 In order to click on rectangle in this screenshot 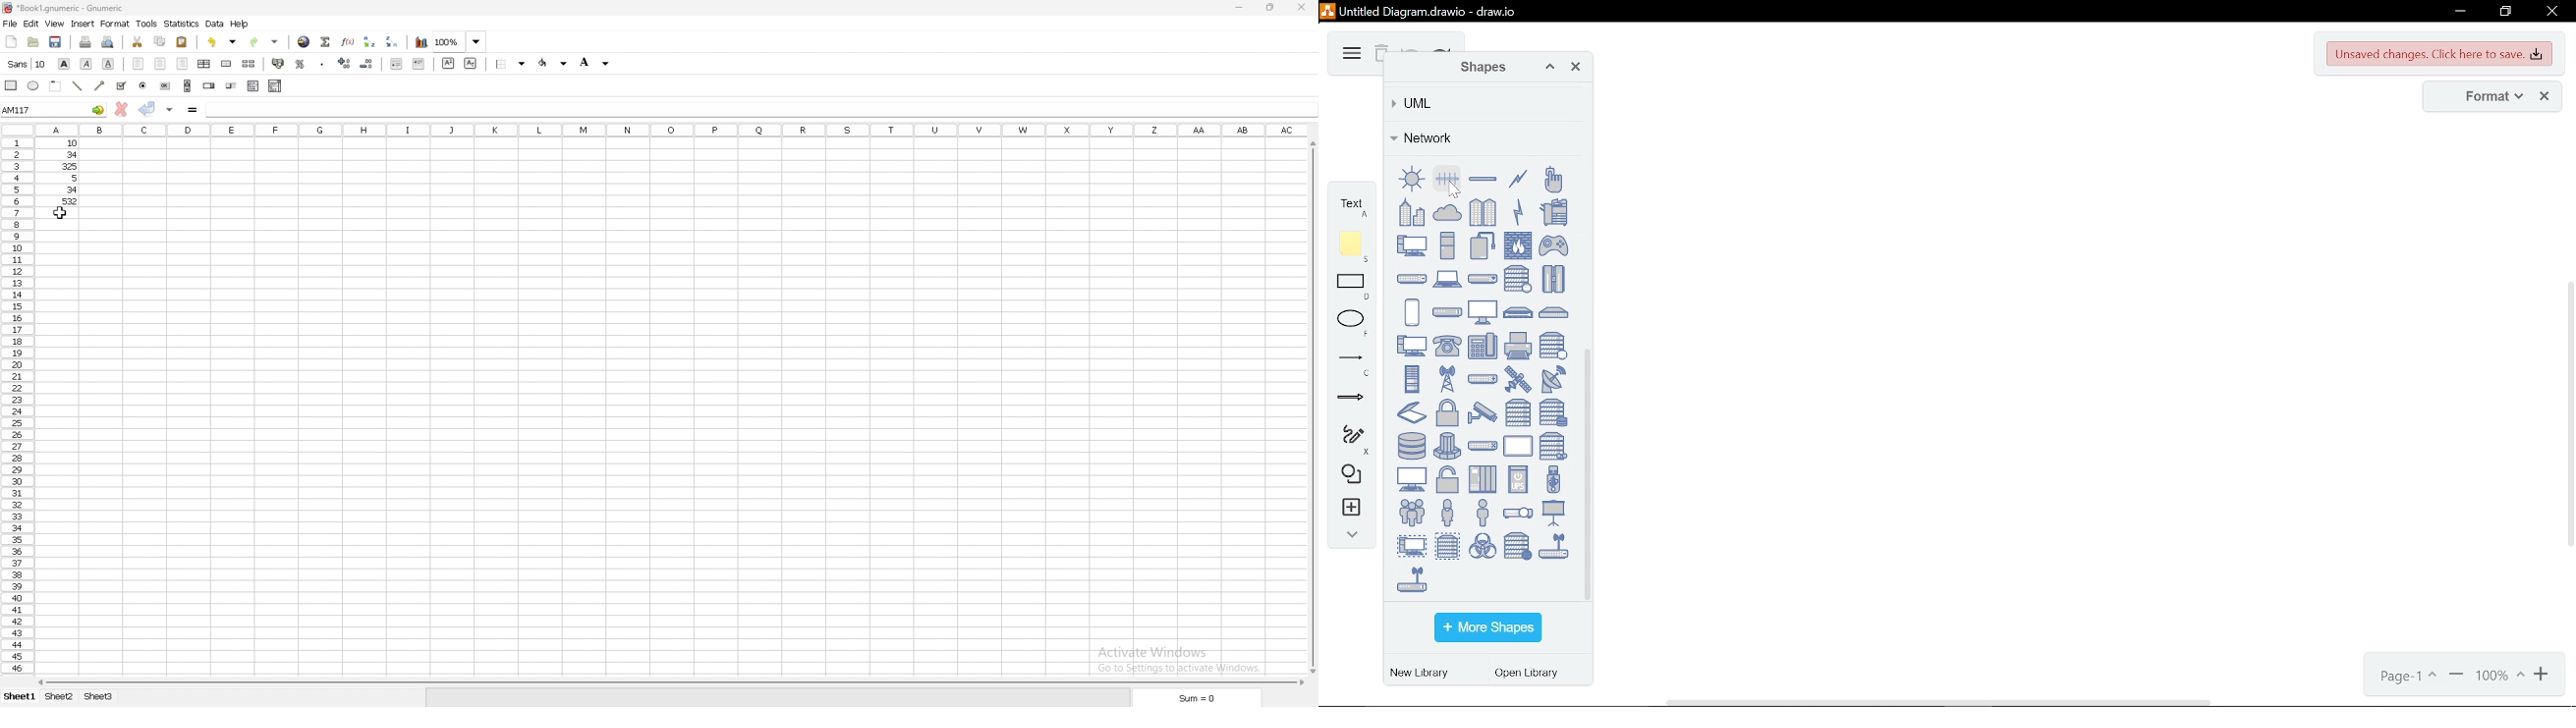, I will do `click(1354, 288)`.